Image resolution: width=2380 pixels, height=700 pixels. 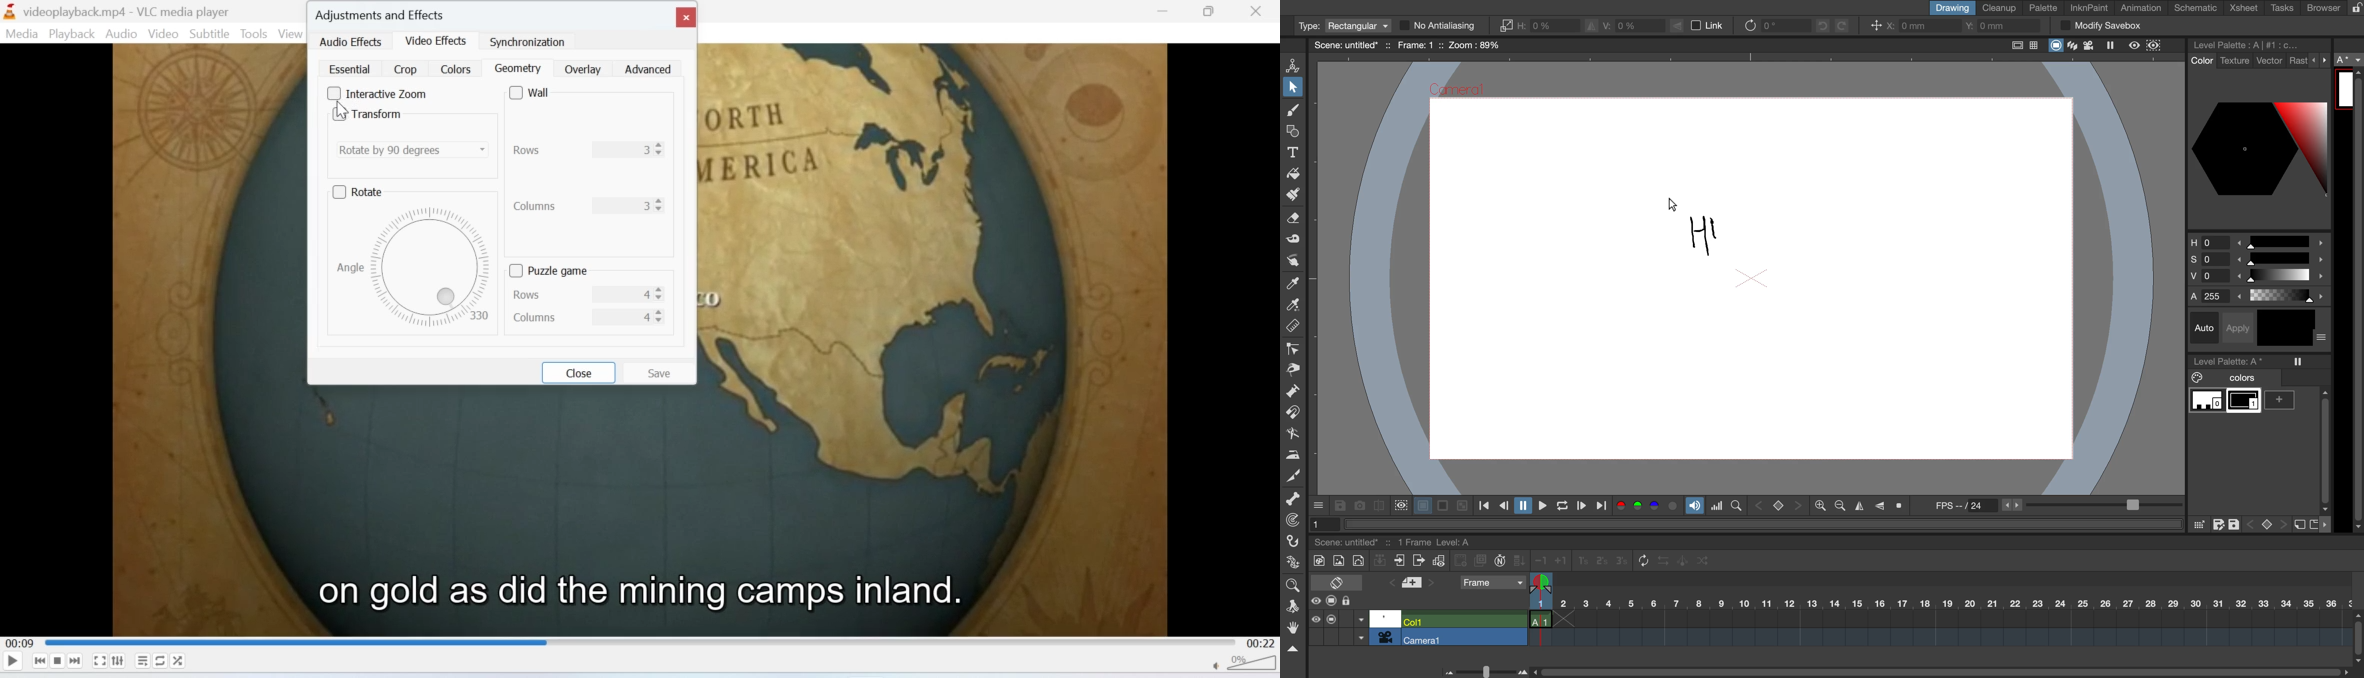 What do you see at coordinates (117, 660) in the screenshot?
I see `Extended settings` at bounding box center [117, 660].